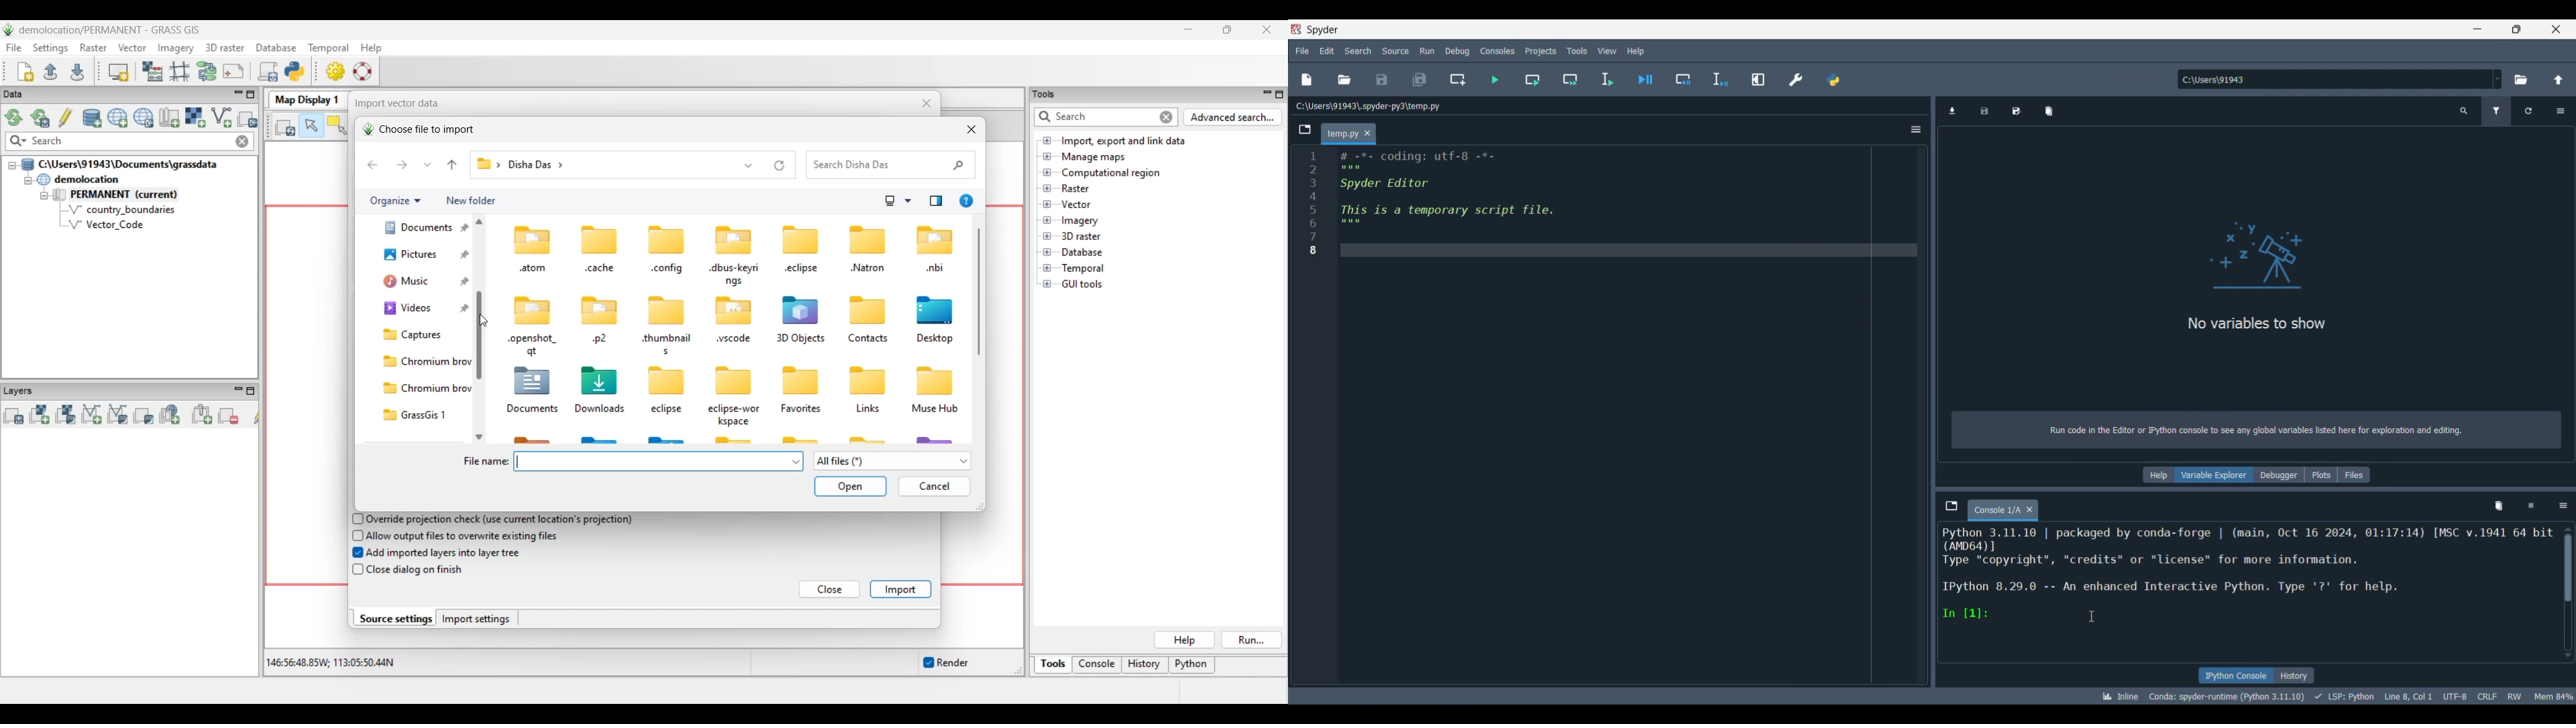 The height and width of the screenshot is (728, 2576). What do you see at coordinates (1279, 95) in the screenshot?
I see `Maximize Tools panel` at bounding box center [1279, 95].